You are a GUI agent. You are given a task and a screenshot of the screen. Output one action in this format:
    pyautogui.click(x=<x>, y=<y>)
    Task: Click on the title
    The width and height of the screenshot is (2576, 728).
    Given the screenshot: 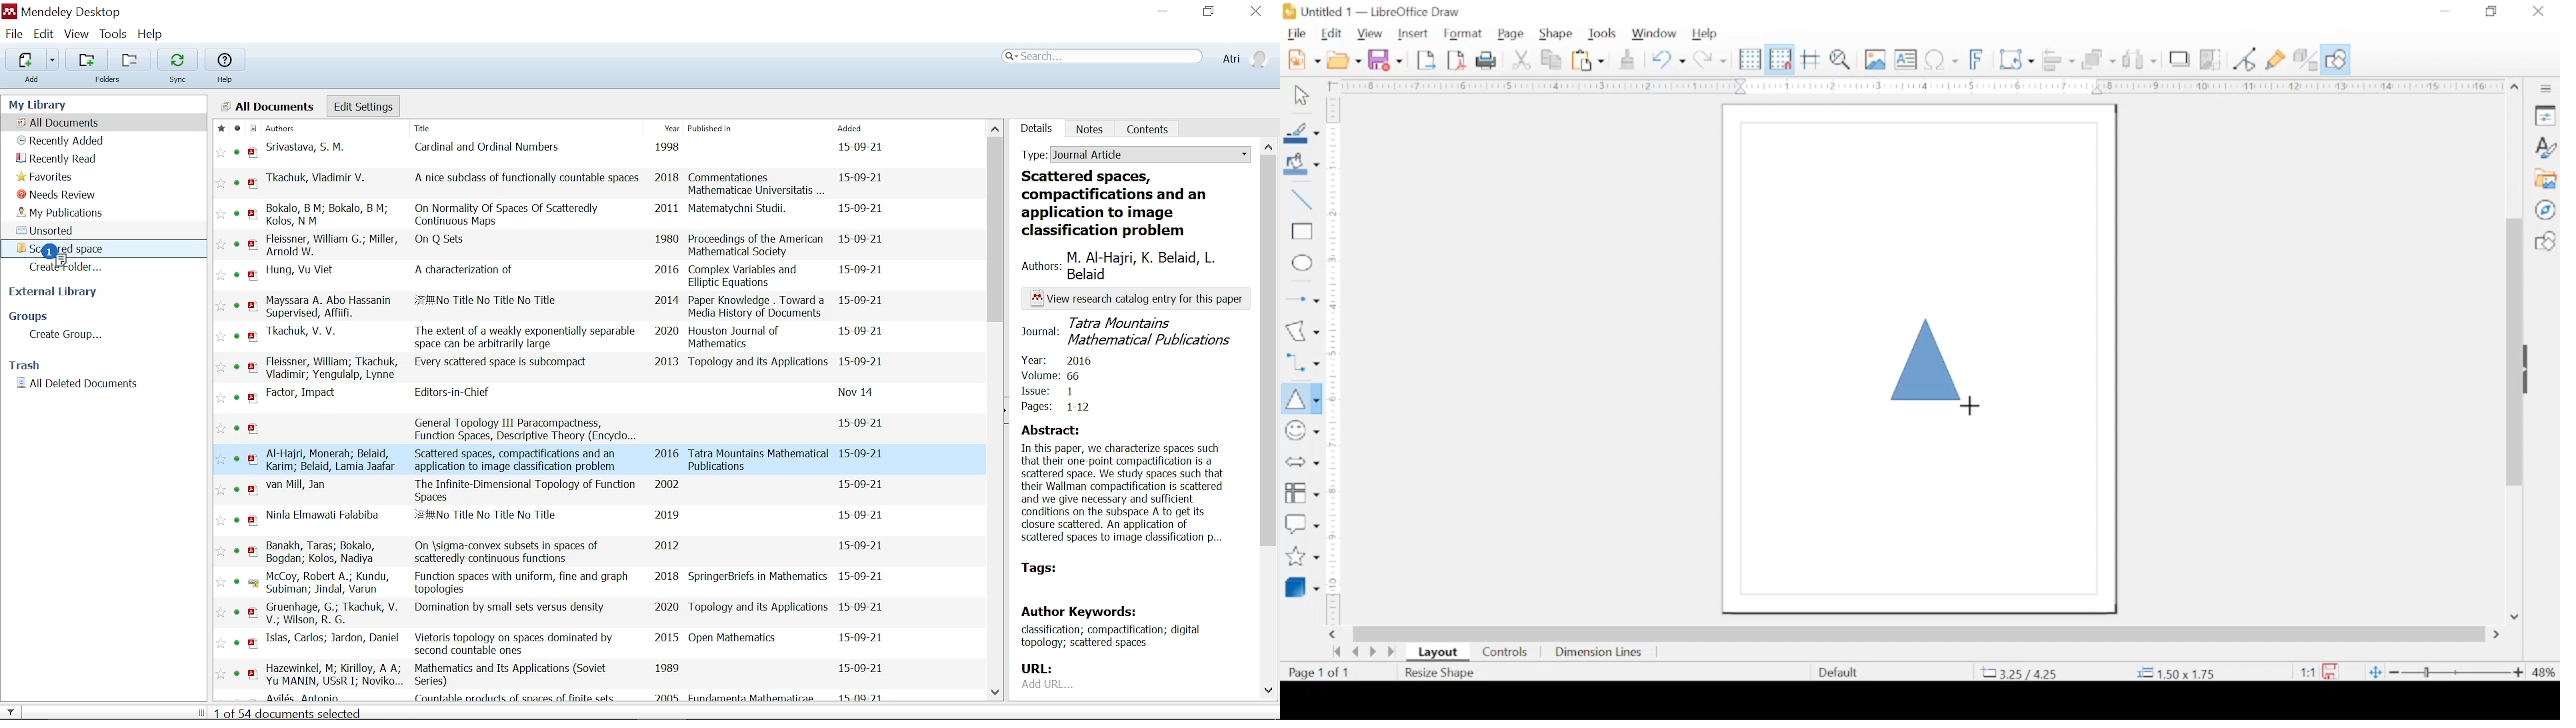 What is the action you would take?
    pyautogui.click(x=444, y=241)
    